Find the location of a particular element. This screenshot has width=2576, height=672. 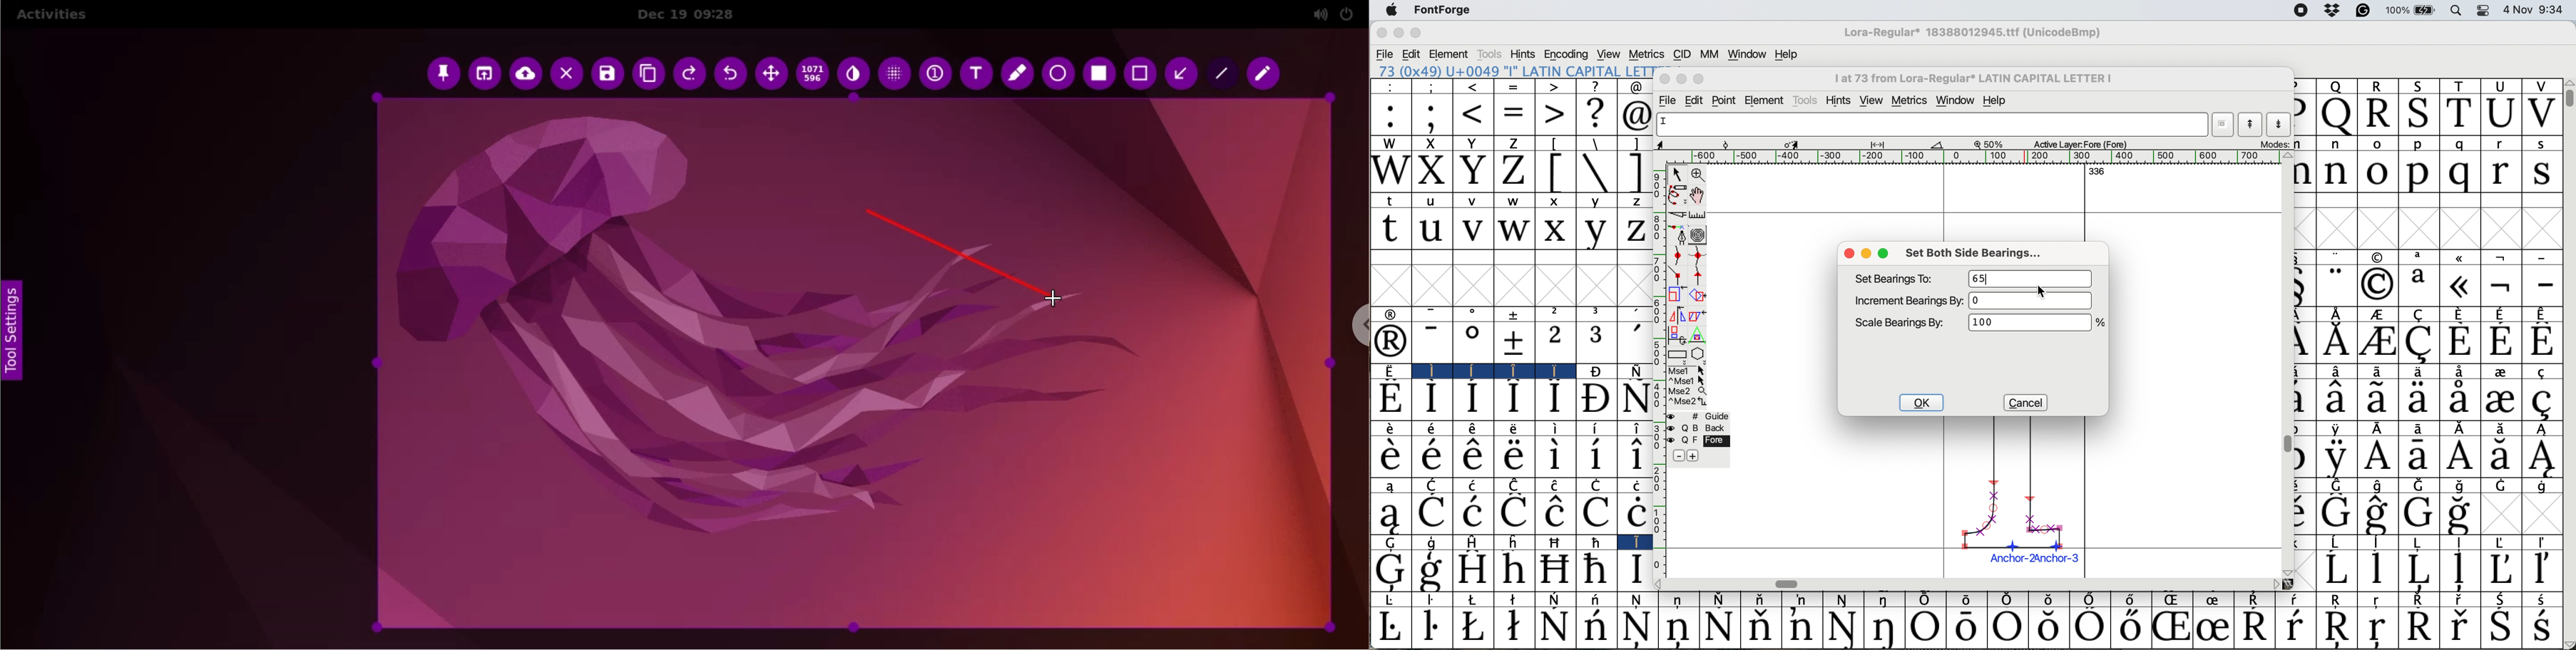

point is located at coordinates (1727, 100).